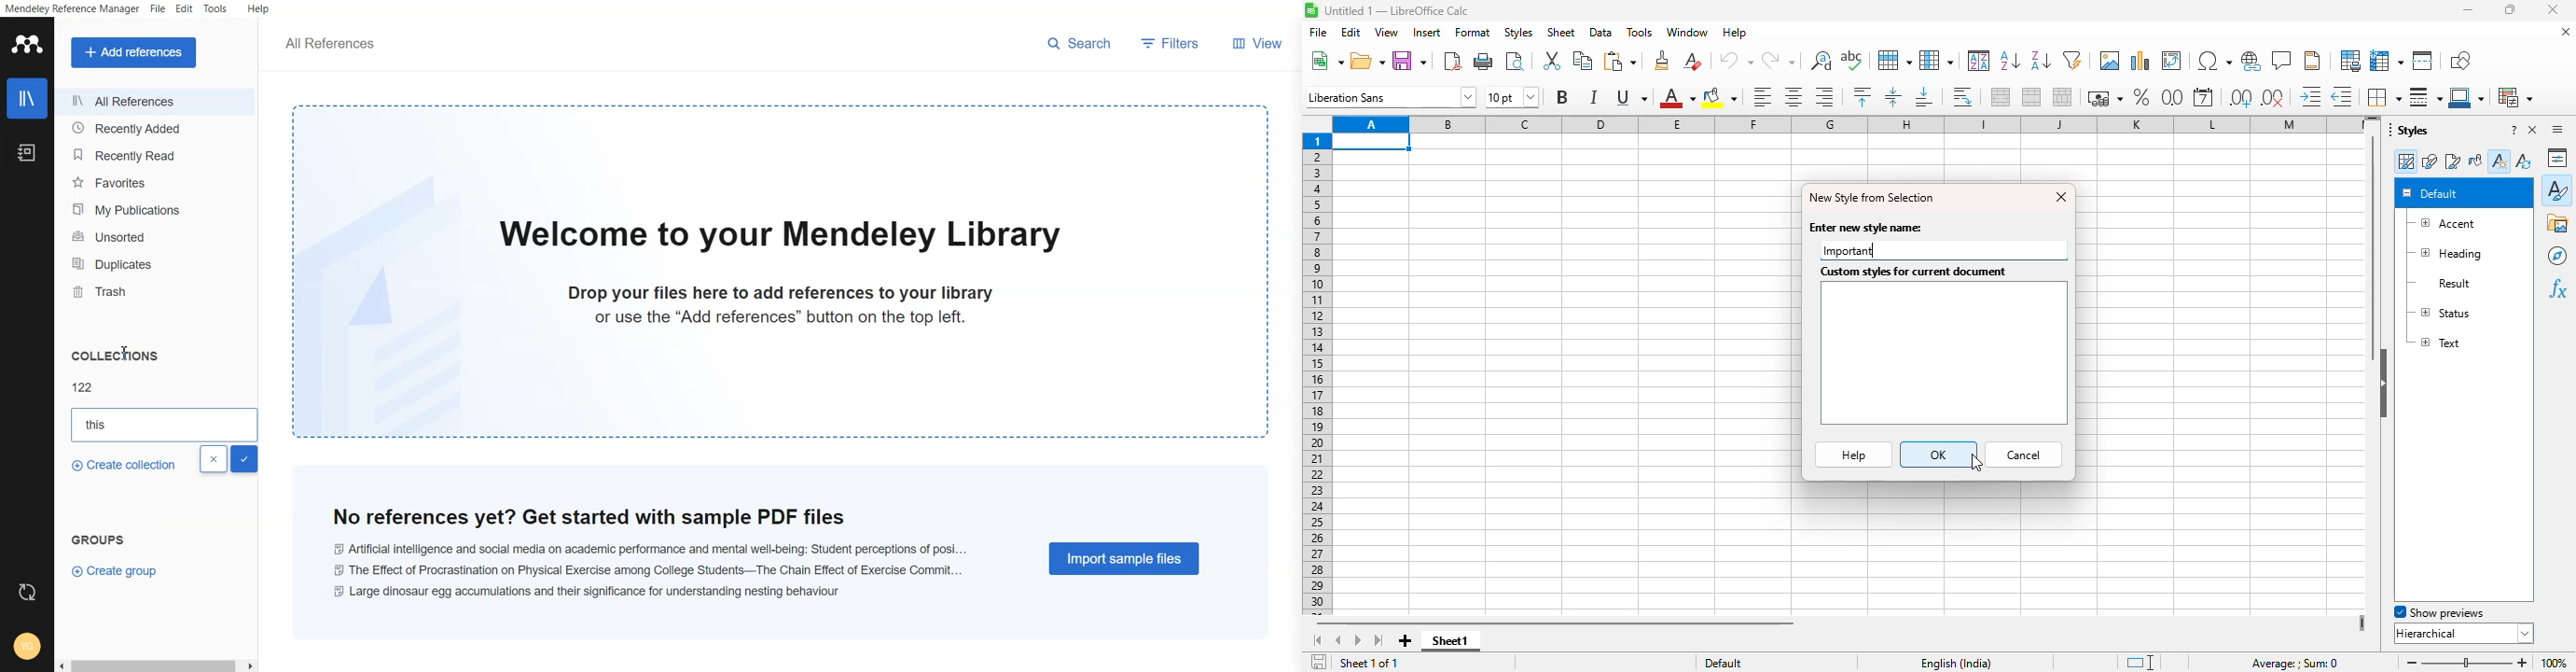 The height and width of the screenshot is (672, 2576). Describe the element at coordinates (1894, 60) in the screenshot. I see `row` at that location.